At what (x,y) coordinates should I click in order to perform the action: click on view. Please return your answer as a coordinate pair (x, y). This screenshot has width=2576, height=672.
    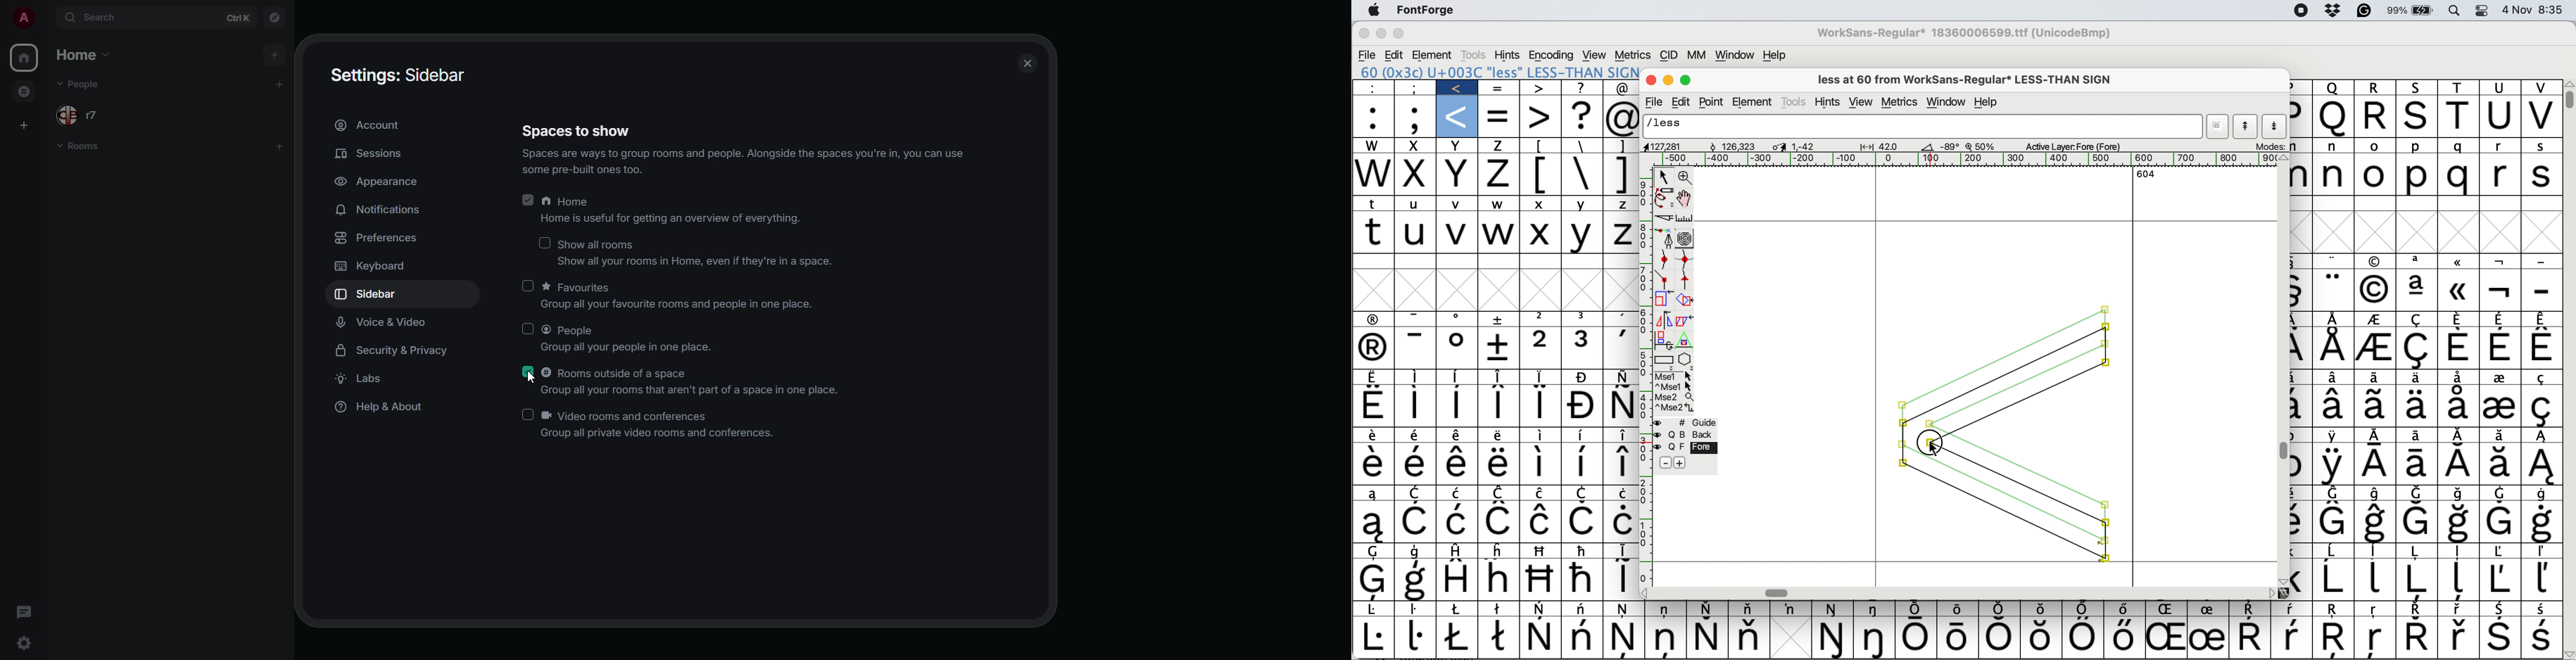
    Looking at the image, I should click on (1595, 54).